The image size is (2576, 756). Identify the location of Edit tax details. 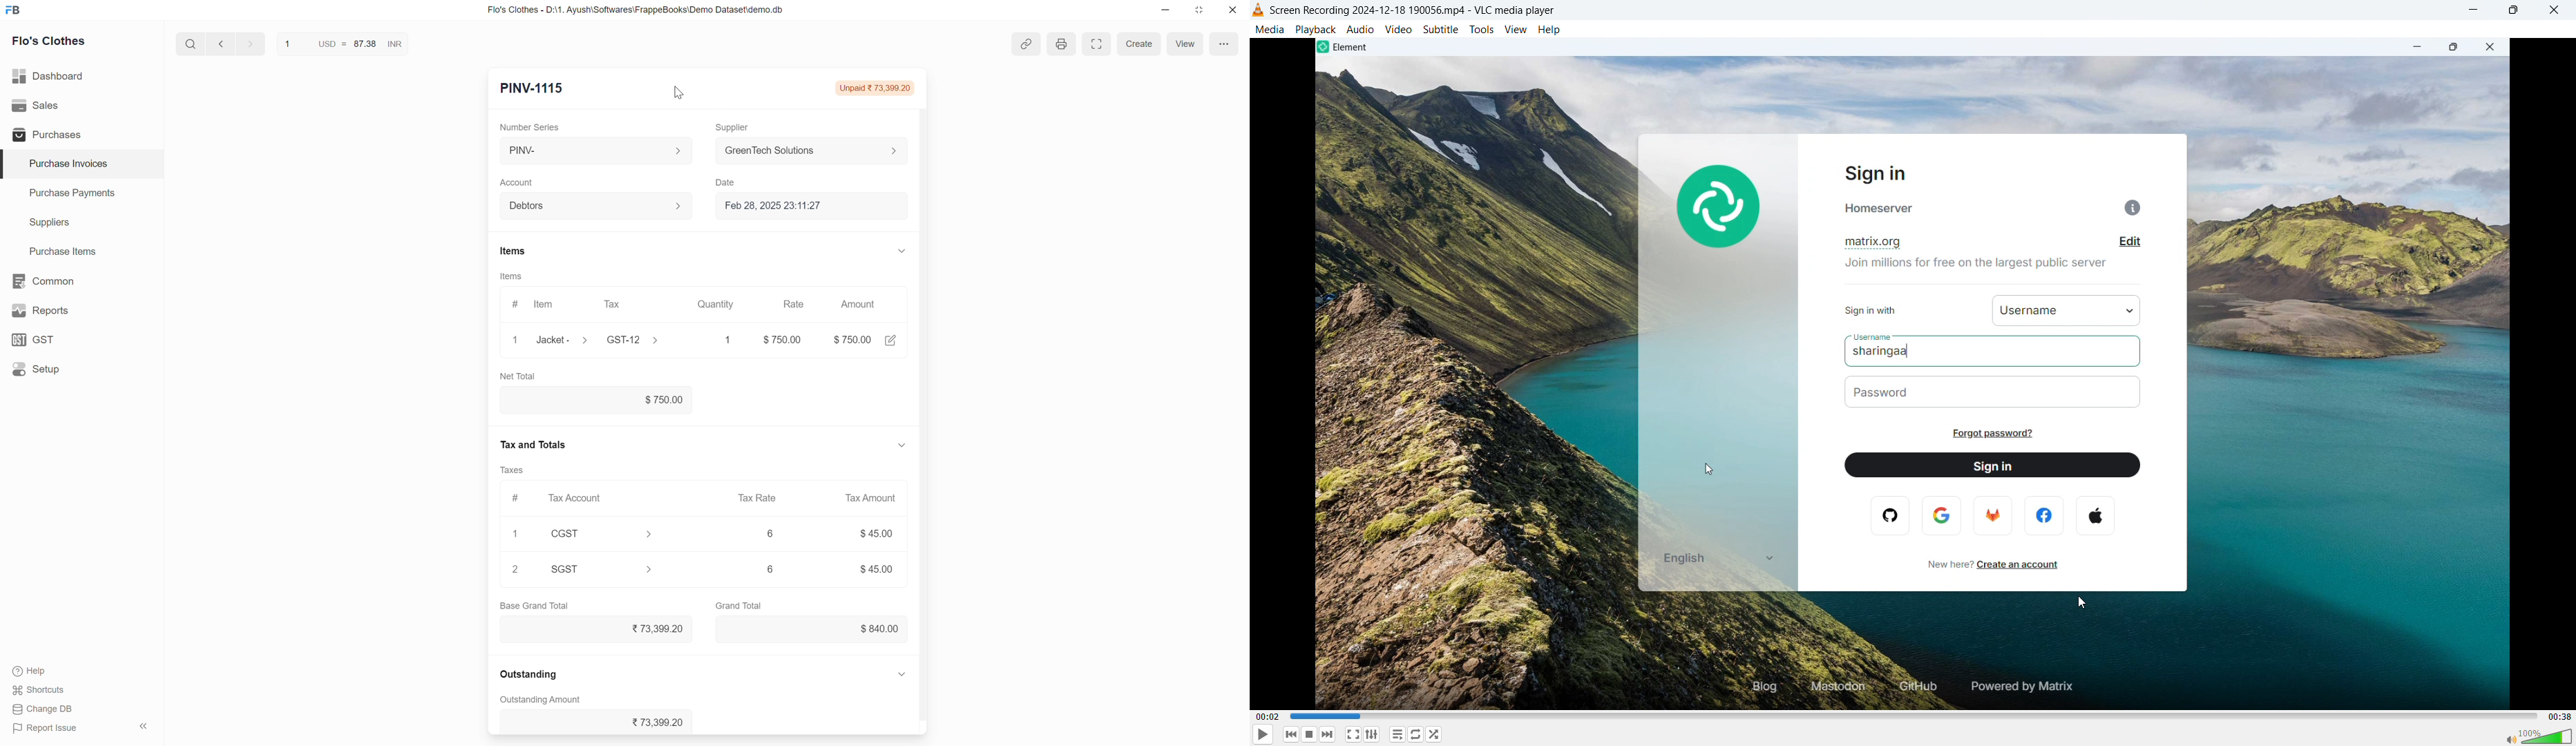
(655, 339).